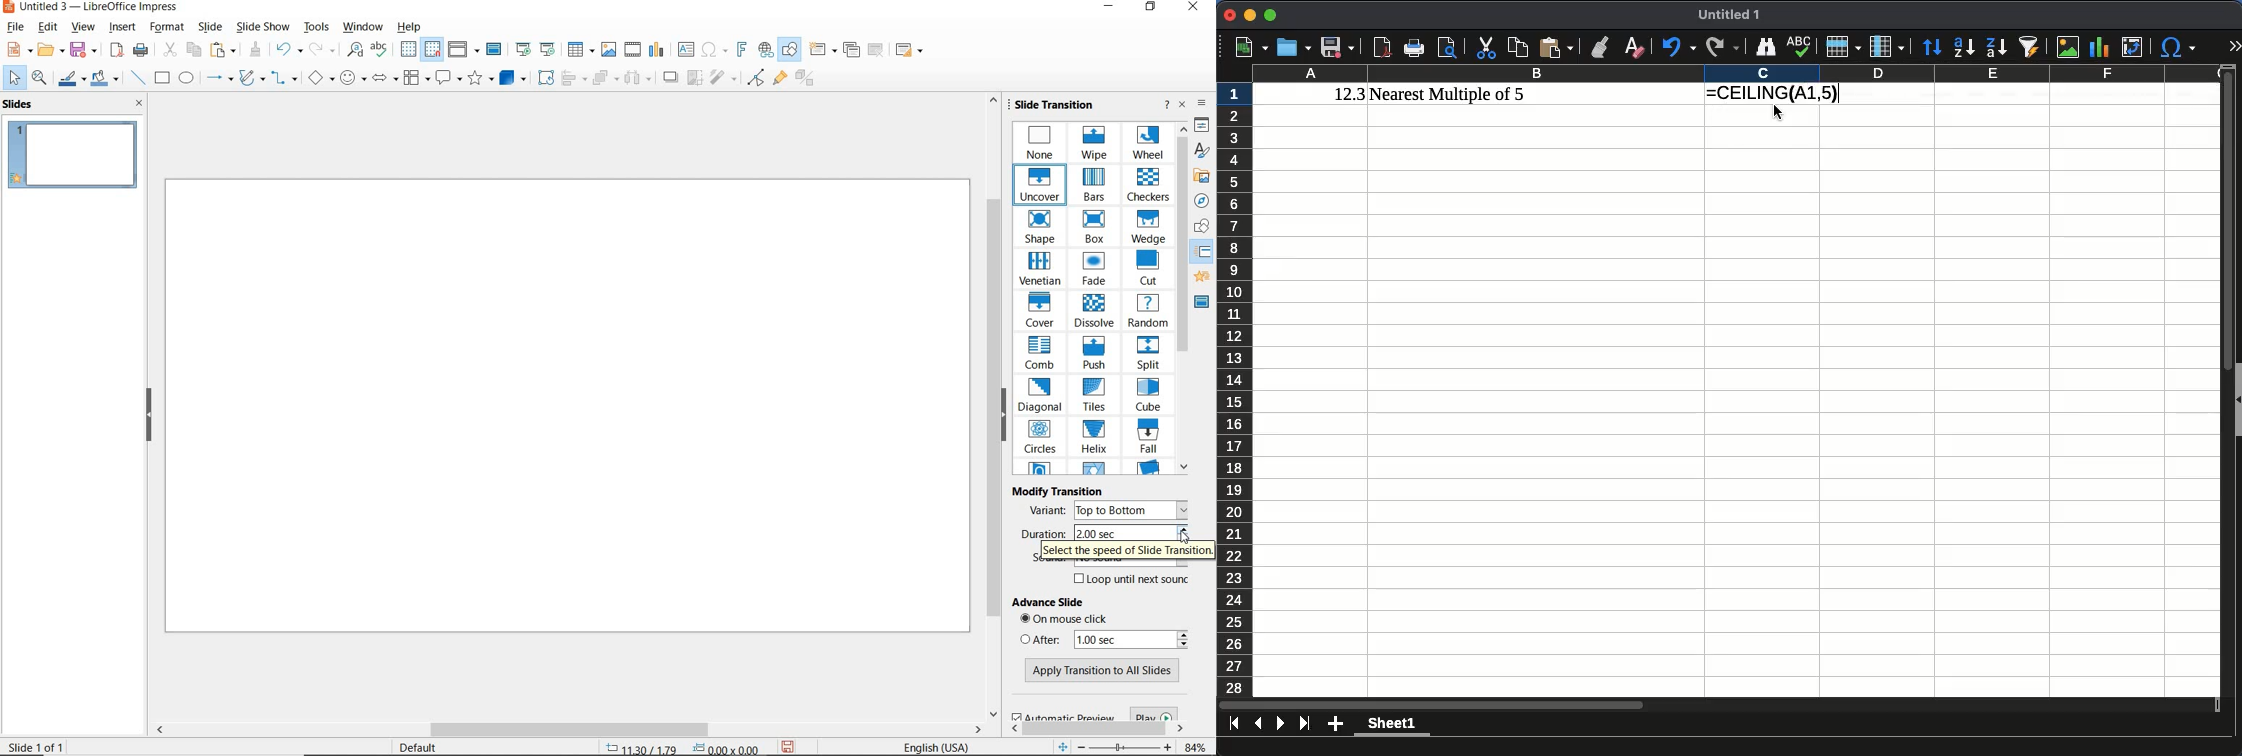  What do you see at coordinates (936, 746) in the screenshot?
I see `TEXT LANGUAGE` at bounding box center [936, 746].